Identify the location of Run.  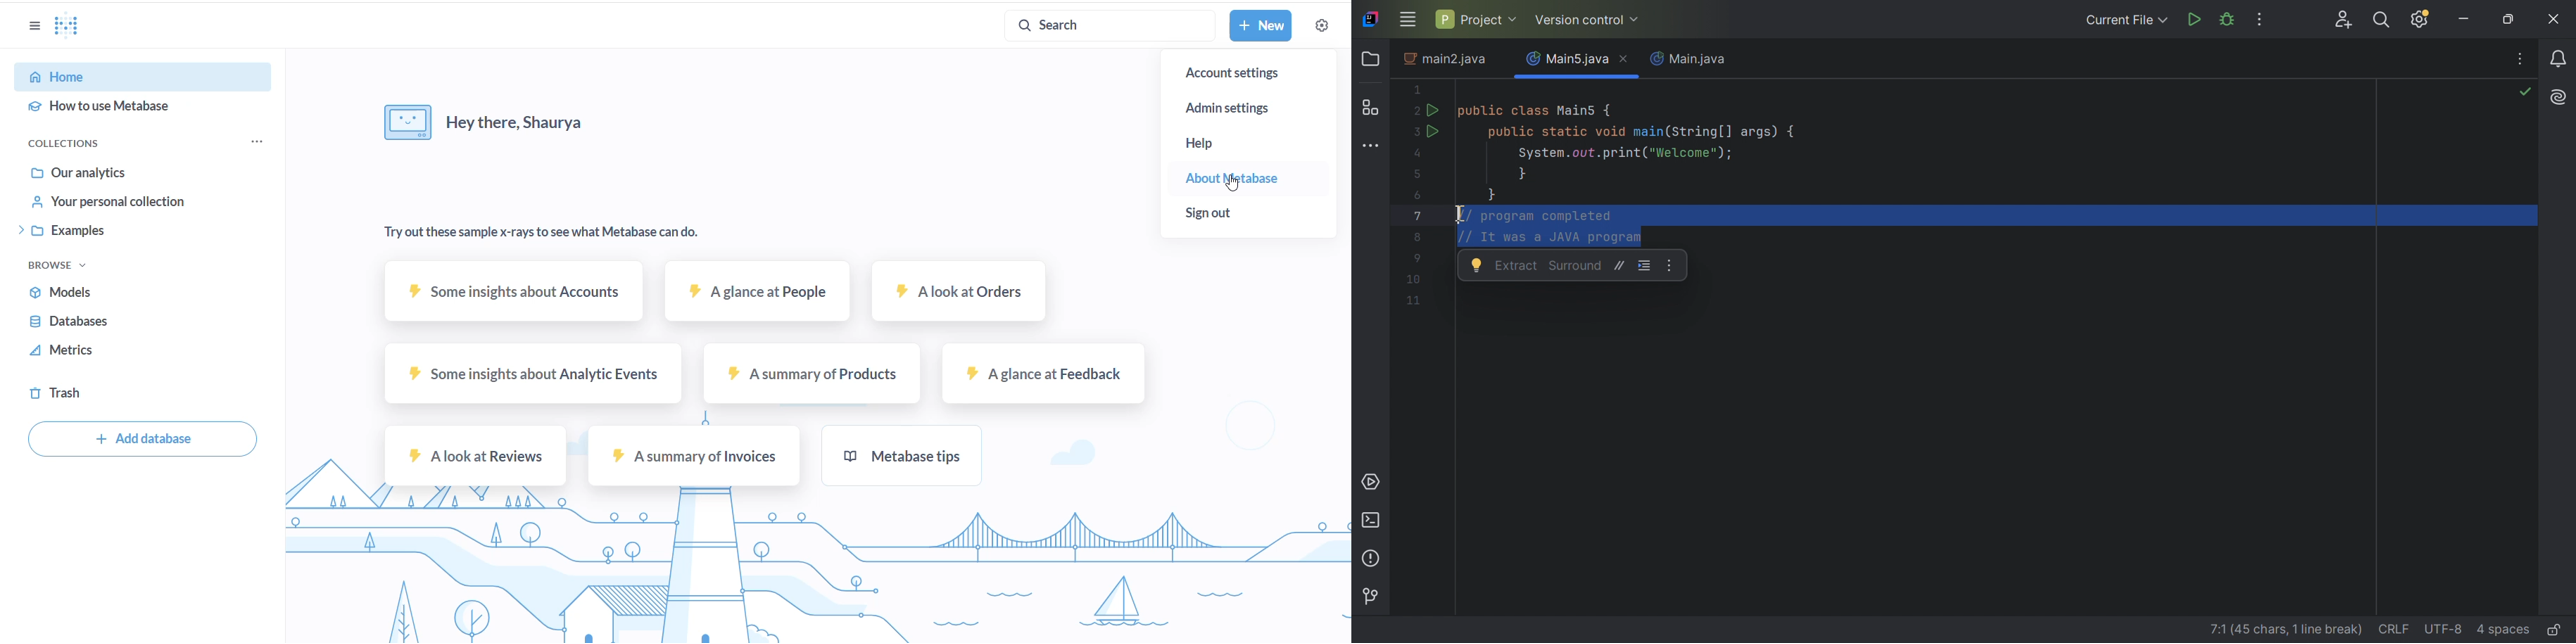
(2197, 19).